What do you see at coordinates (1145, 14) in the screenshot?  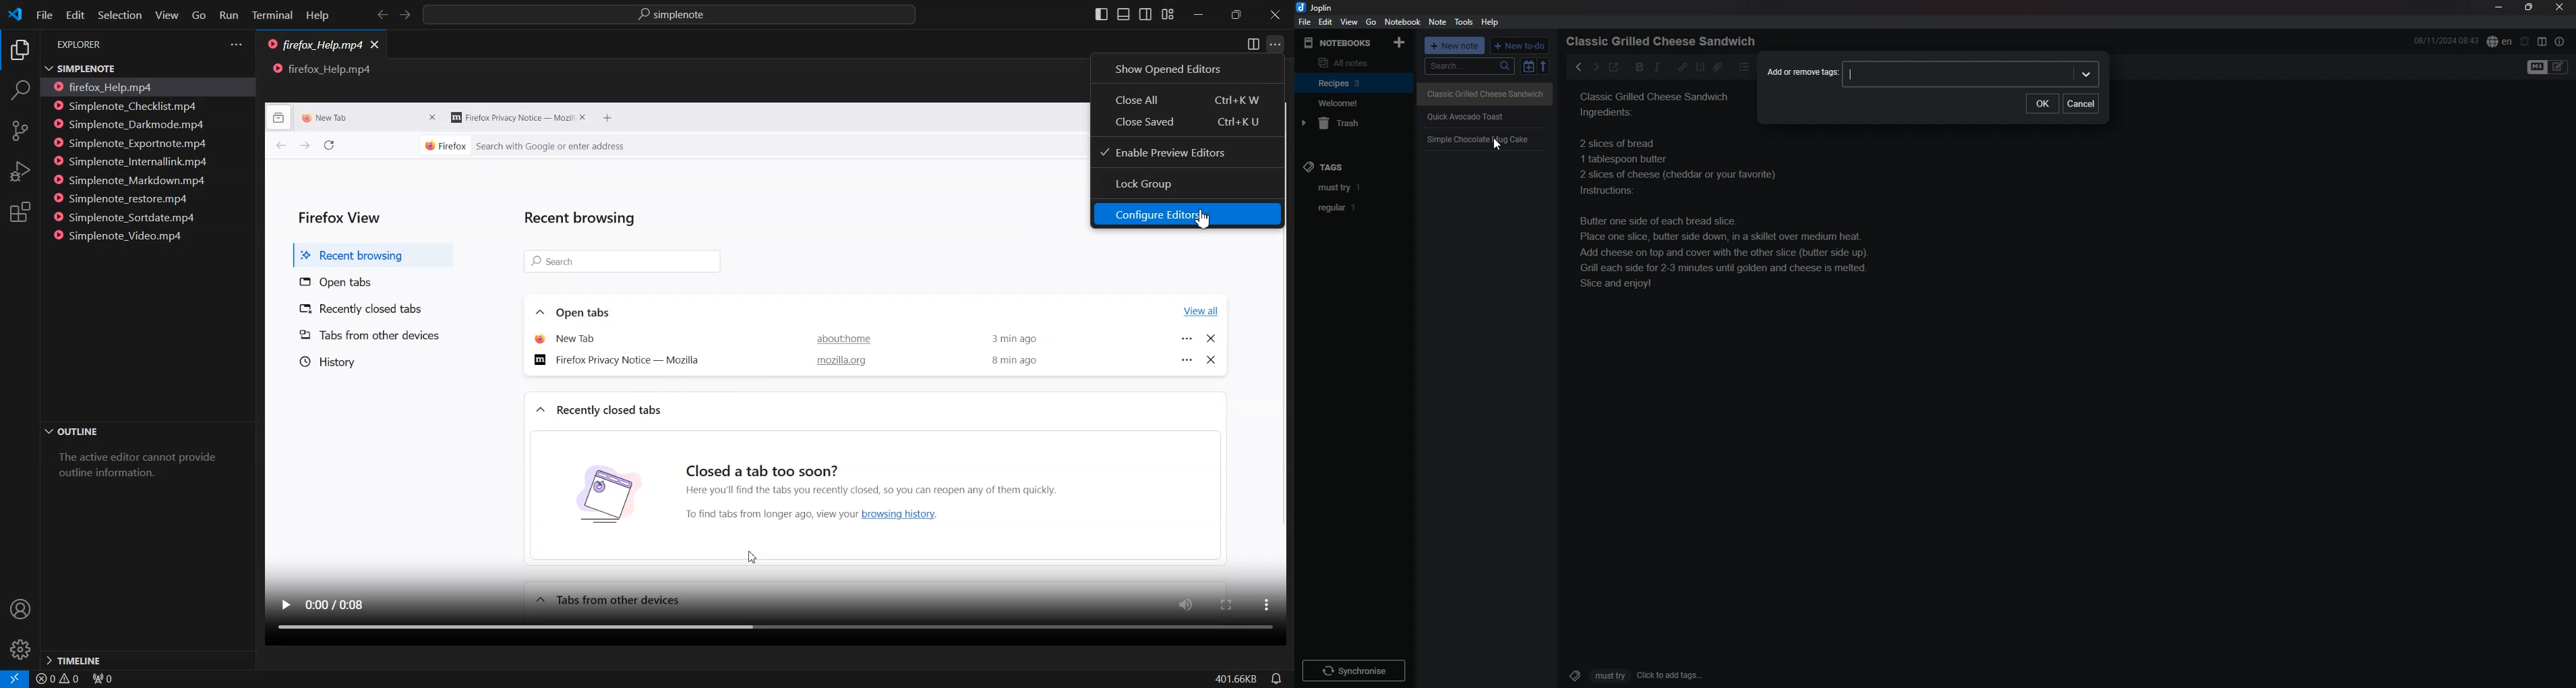 I see `Toggle secondary side bar` at bounding box center [1145, 14].